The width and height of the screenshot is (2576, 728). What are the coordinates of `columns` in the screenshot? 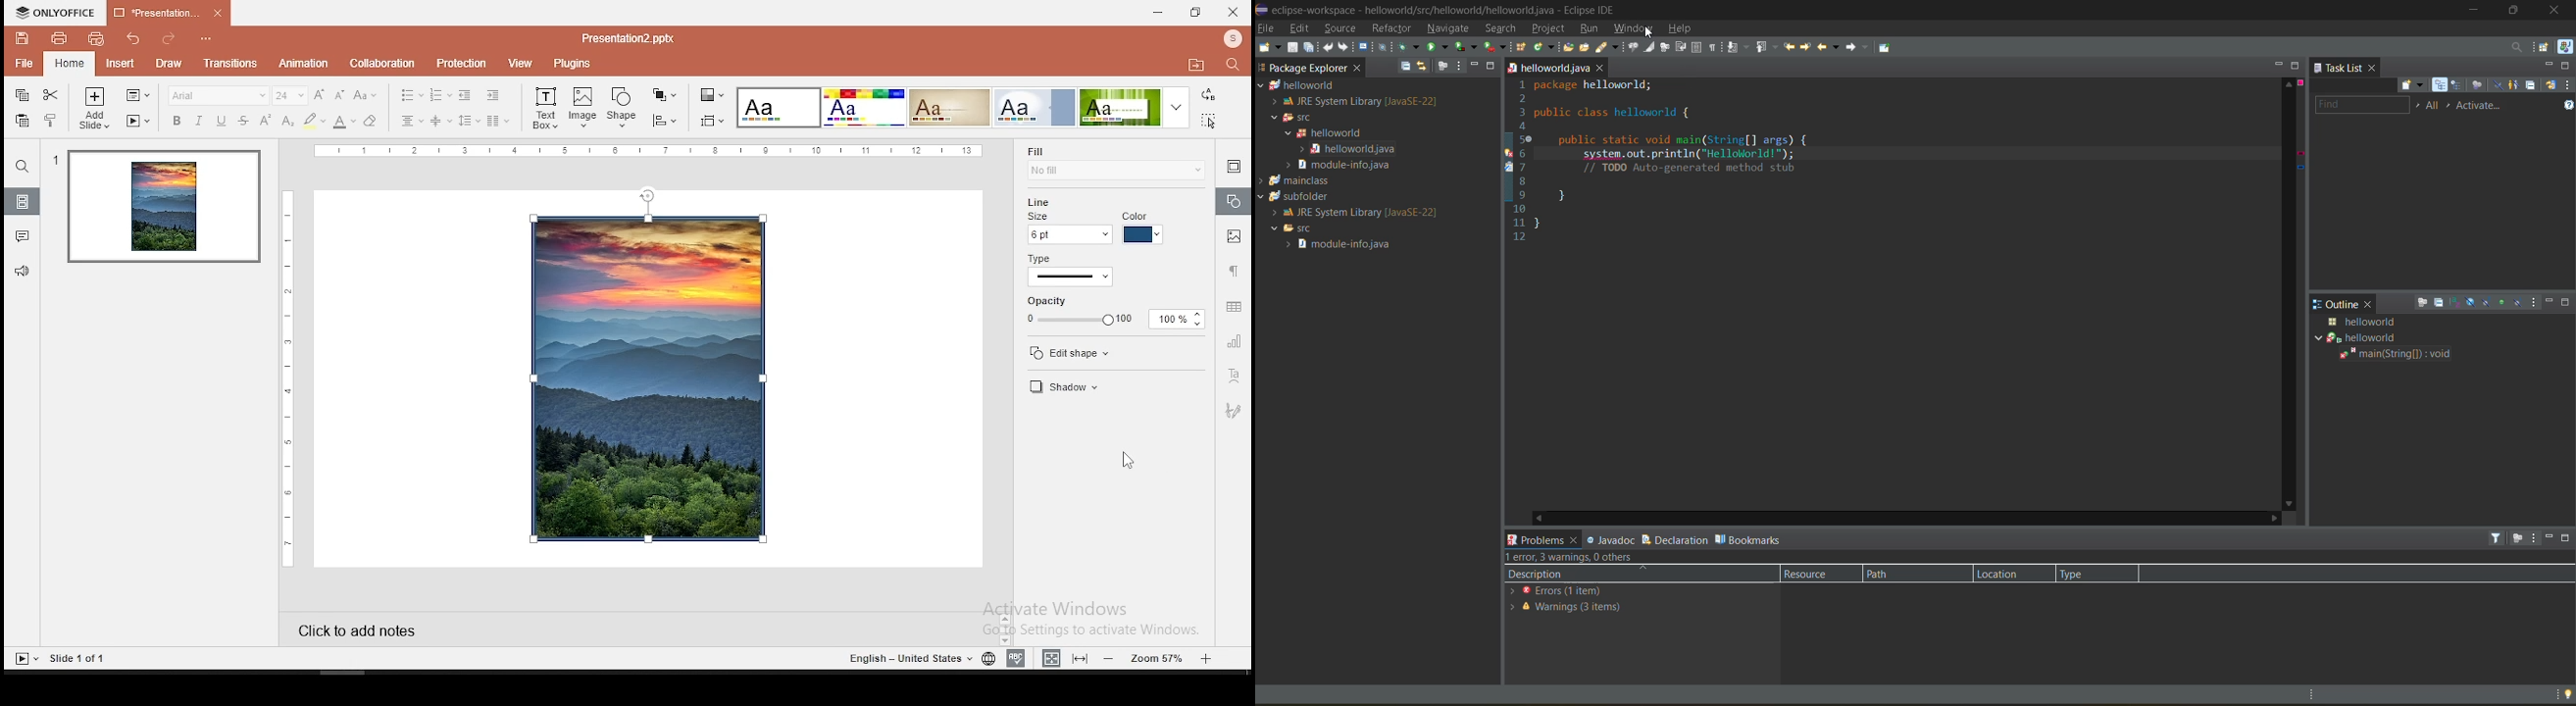 It's located at (498, 121).